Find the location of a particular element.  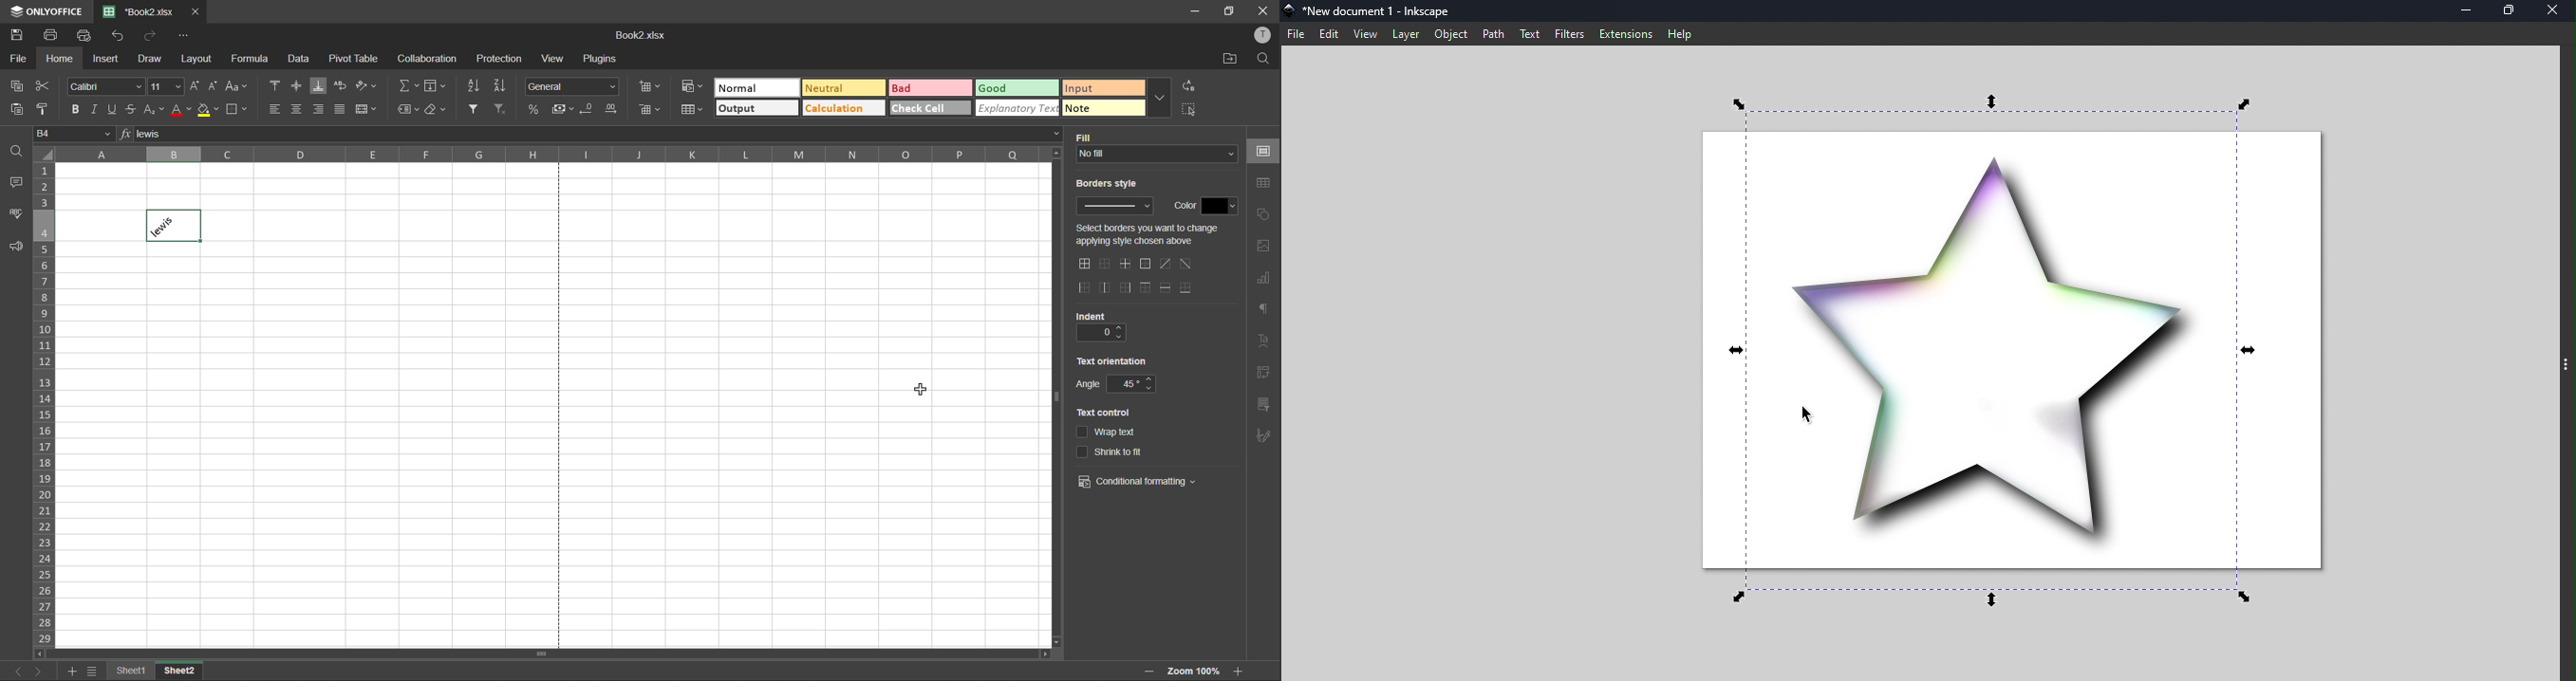

increase decimal is located at coordinates (611, 109).